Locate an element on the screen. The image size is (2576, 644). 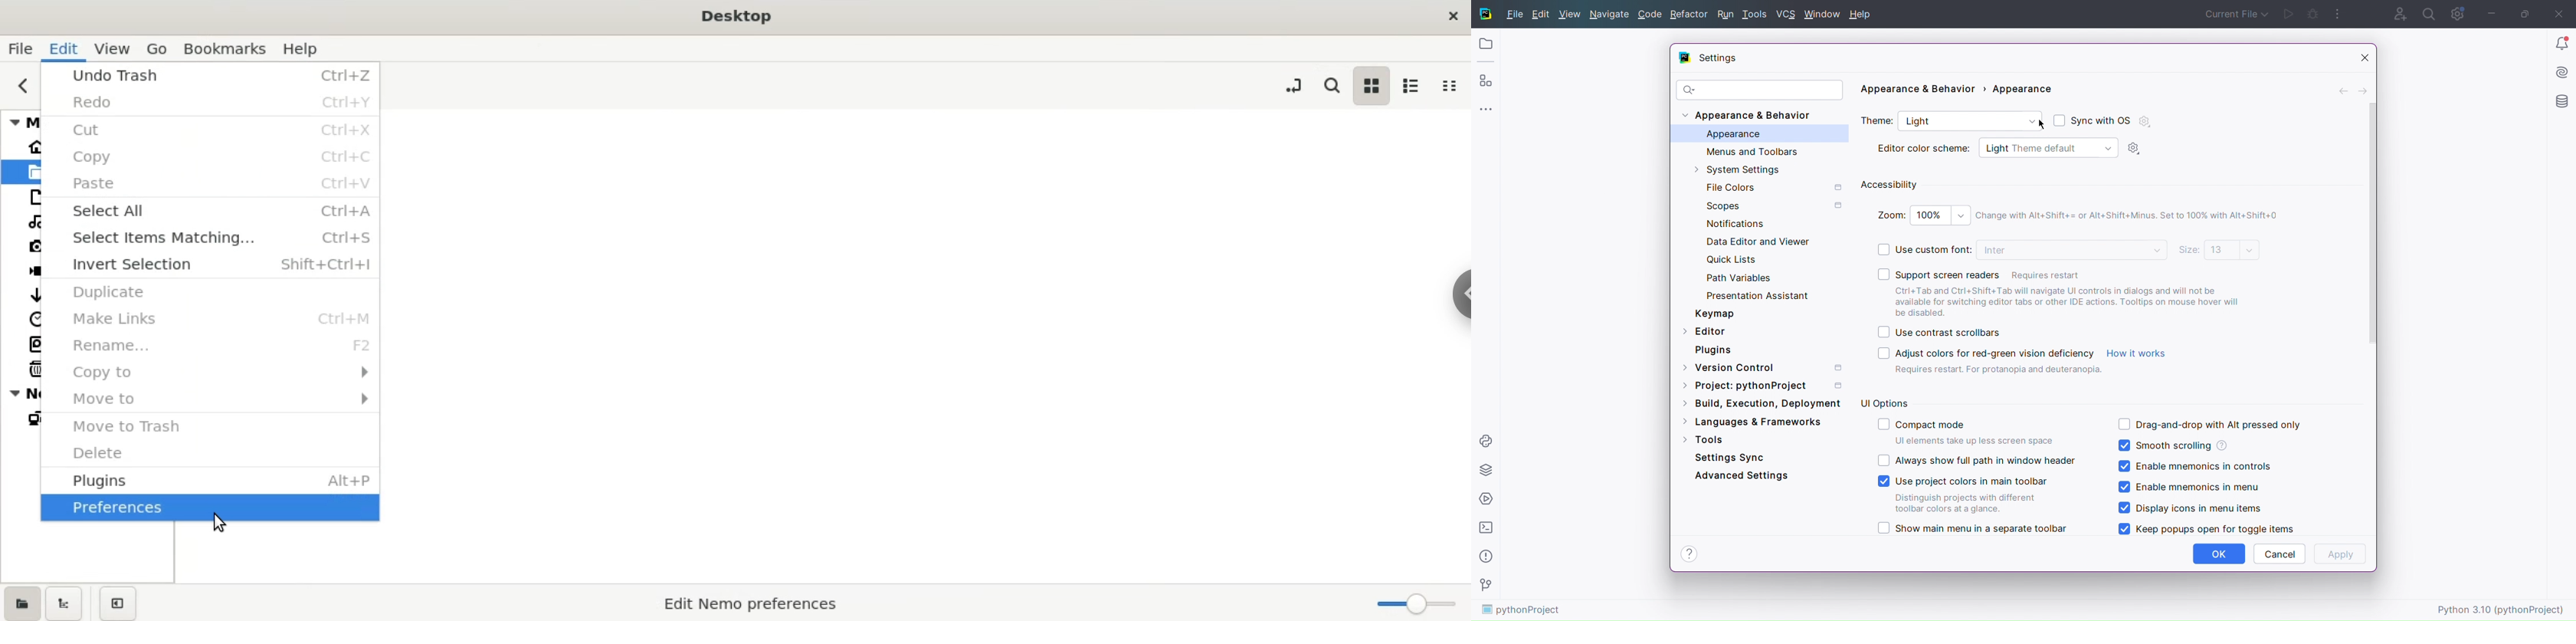
plugins is located at coordinates (207, 482).